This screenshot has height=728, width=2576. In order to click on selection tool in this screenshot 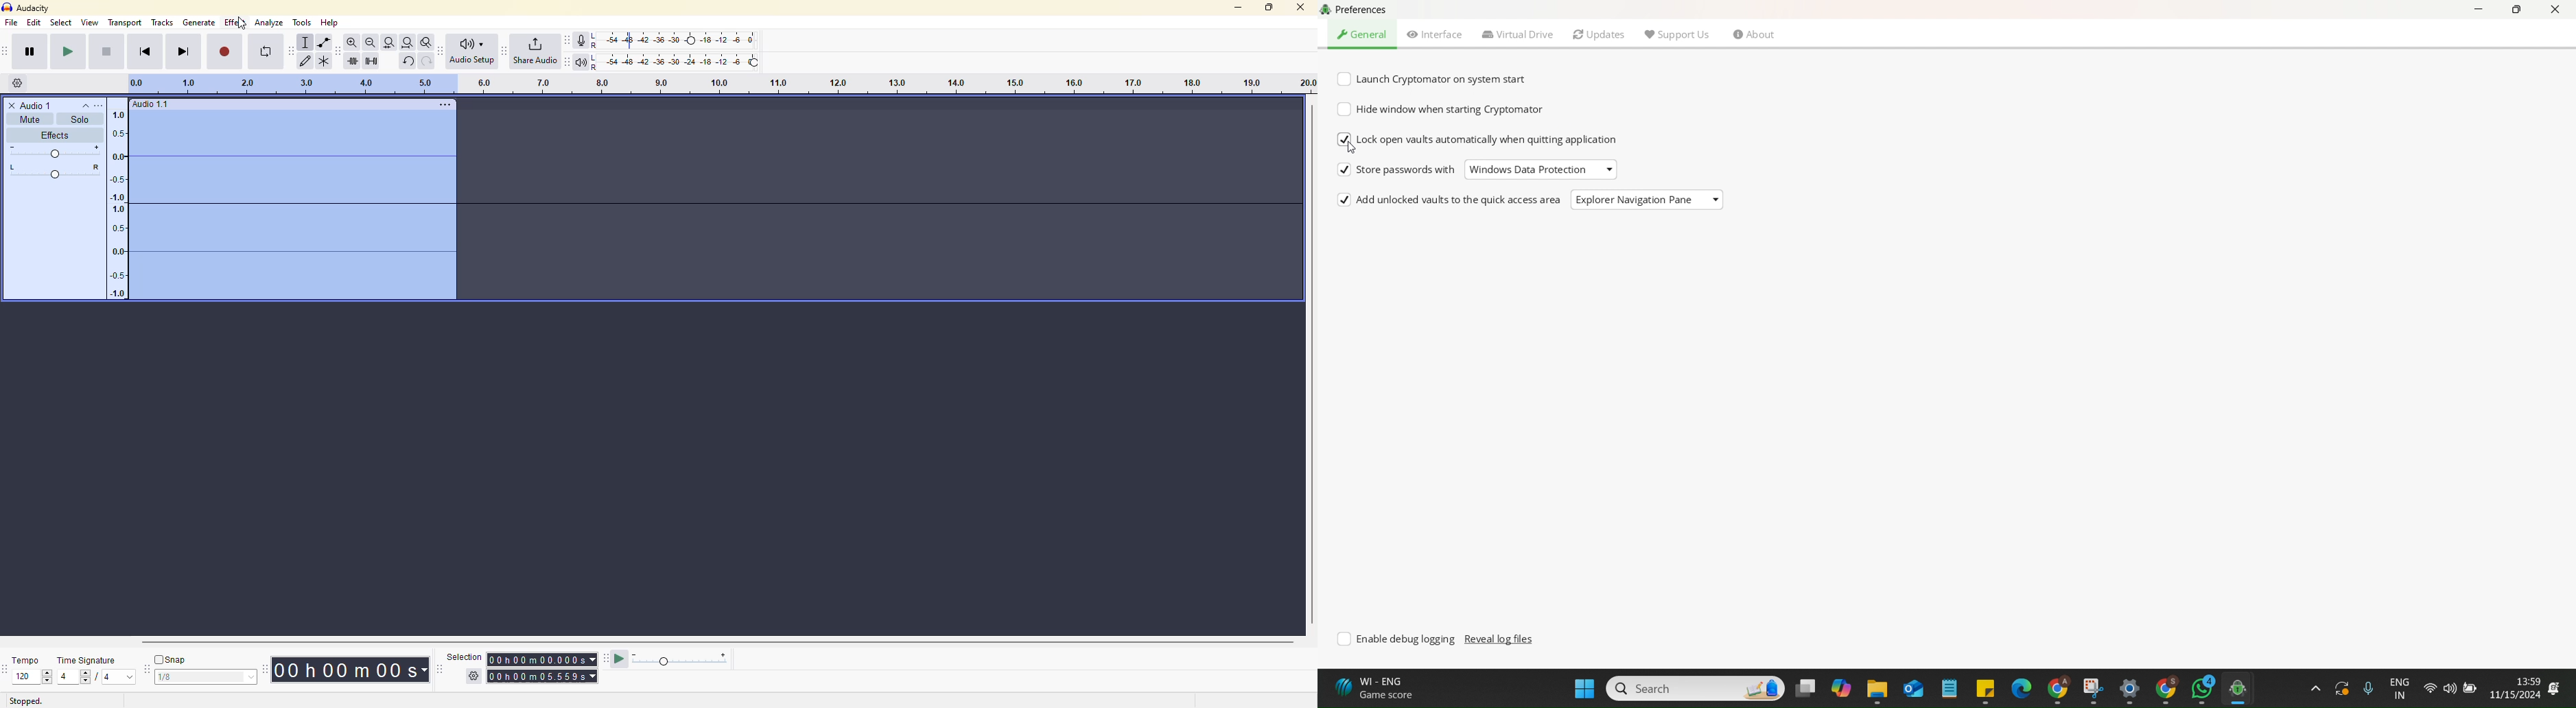, I will do `click(306, 43)`.